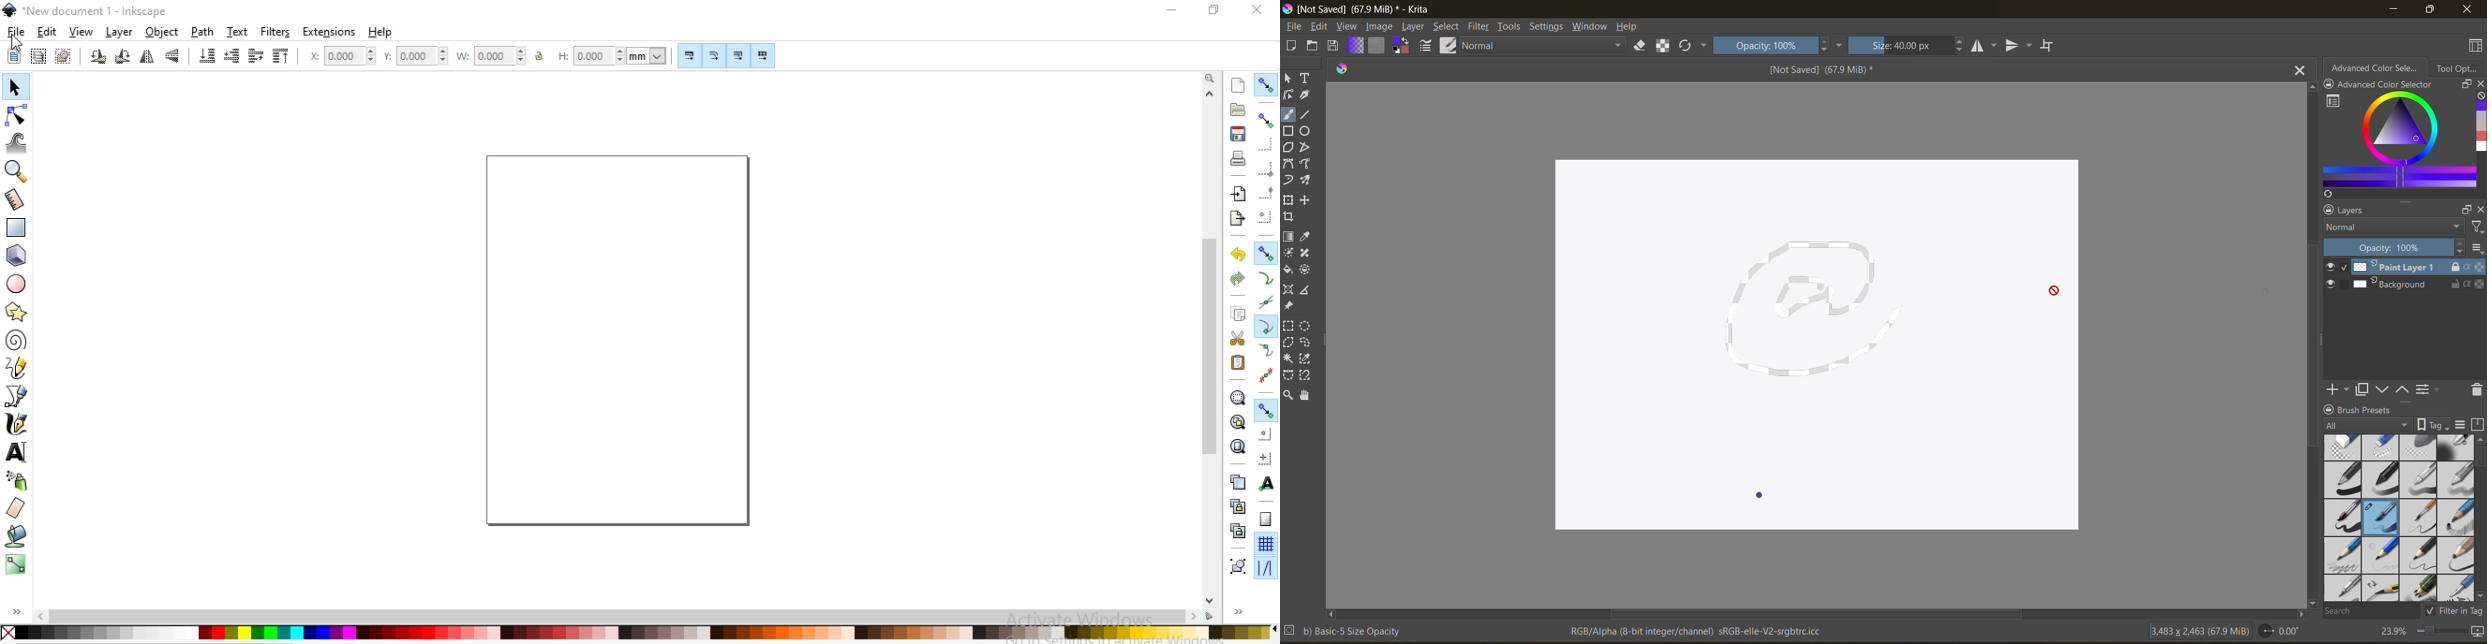  I want to click on path, so click(204, 32).